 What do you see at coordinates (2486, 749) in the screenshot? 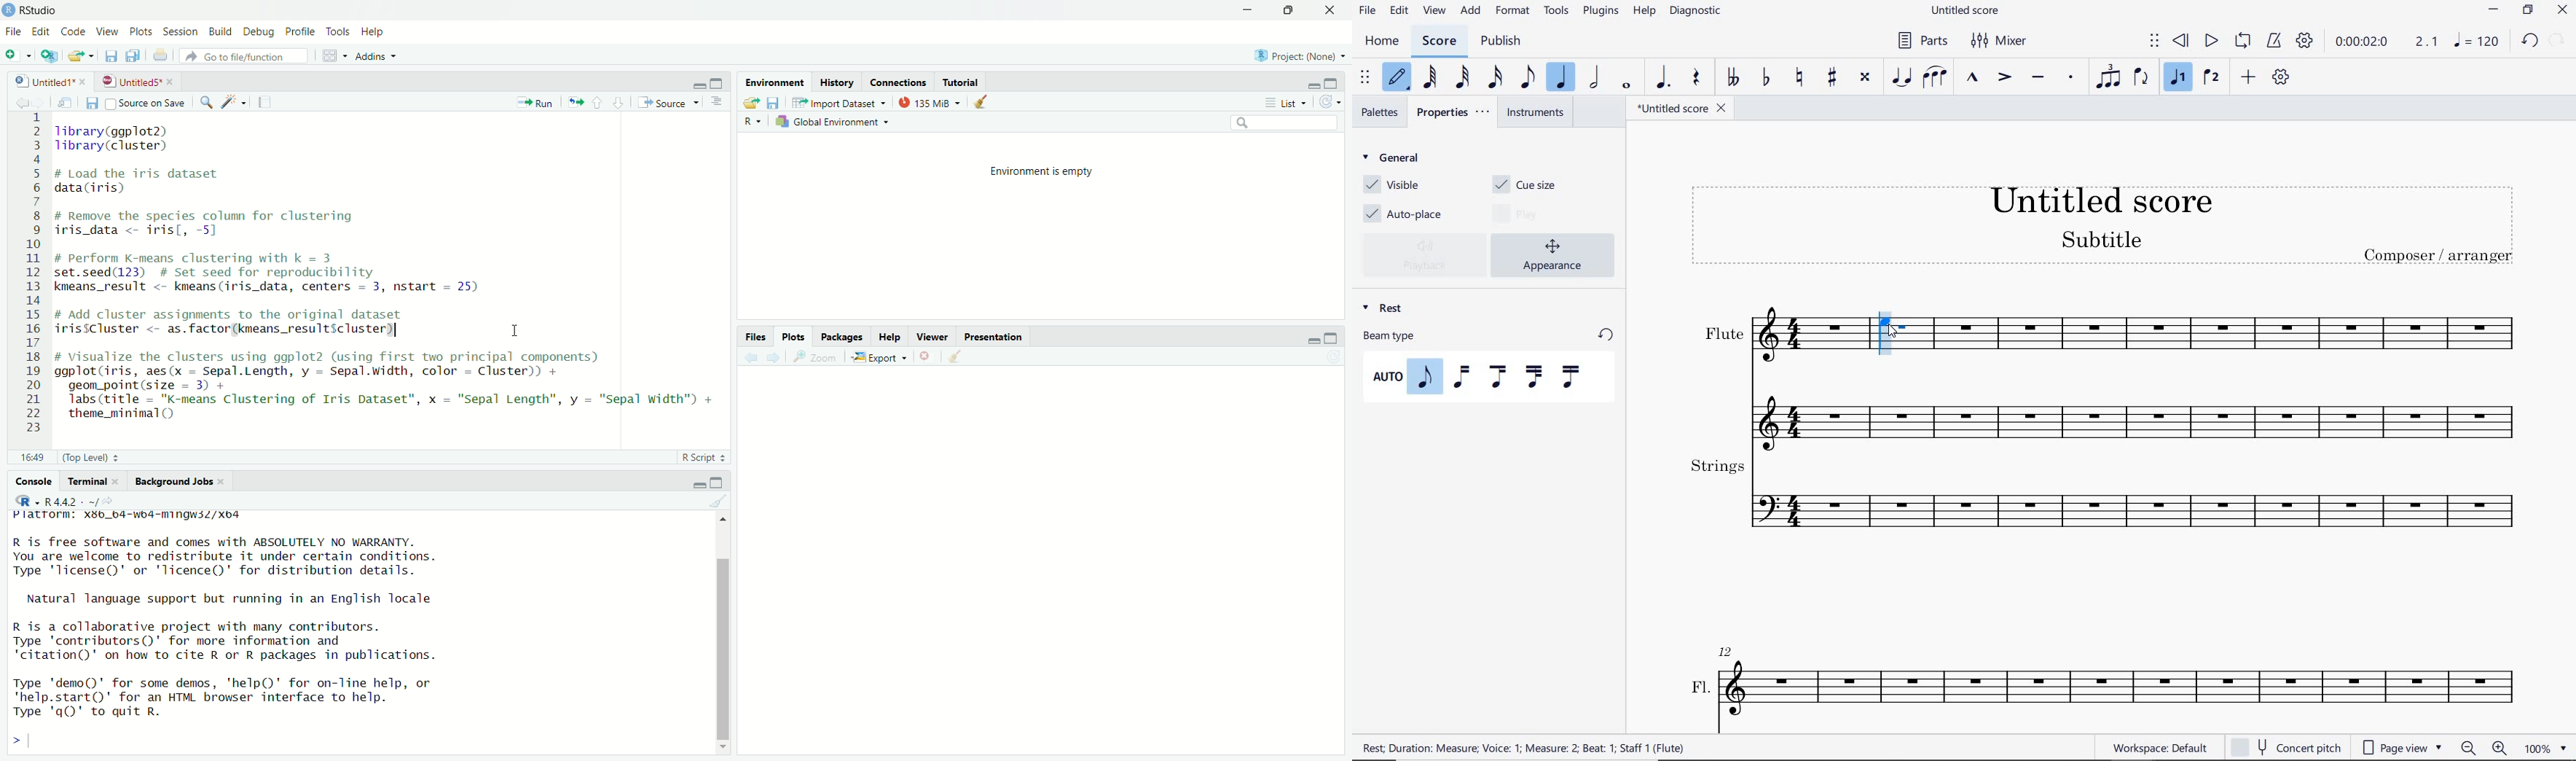
I see `zoom out or zoom in` at bounding box center [2486, 749].